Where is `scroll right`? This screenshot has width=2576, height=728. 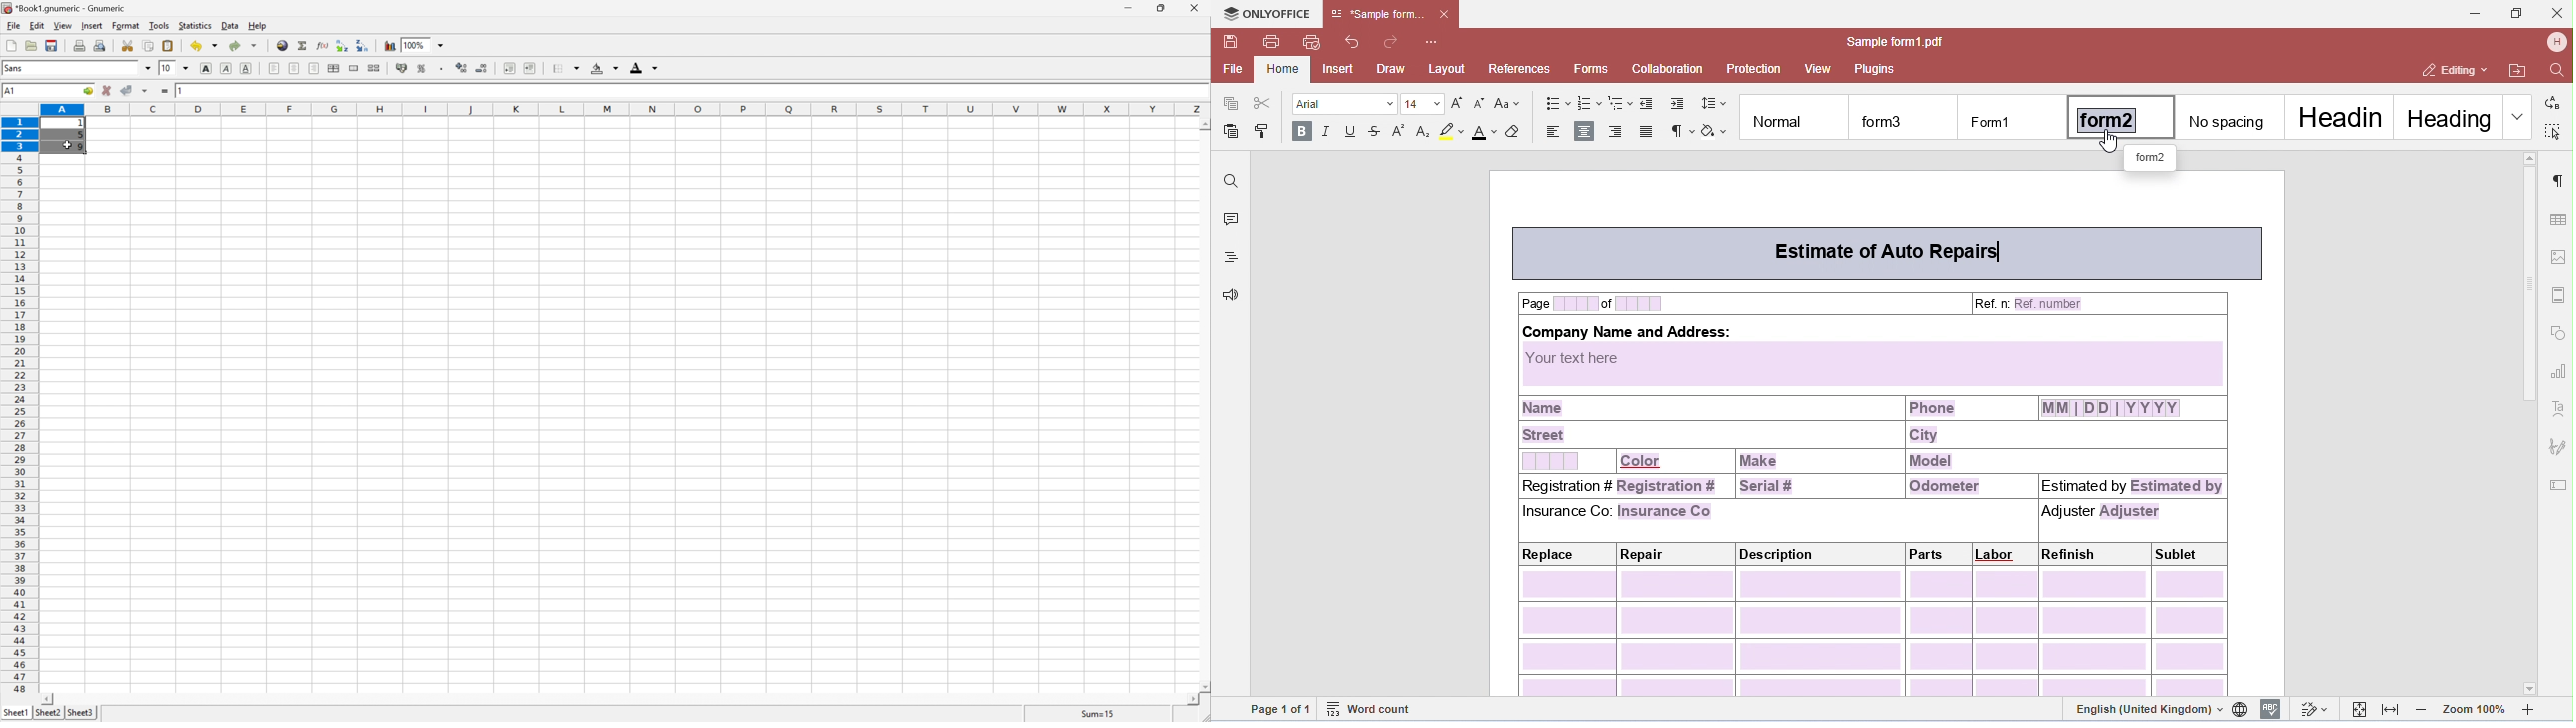 scroll right is located at coordinates (1192, 700).